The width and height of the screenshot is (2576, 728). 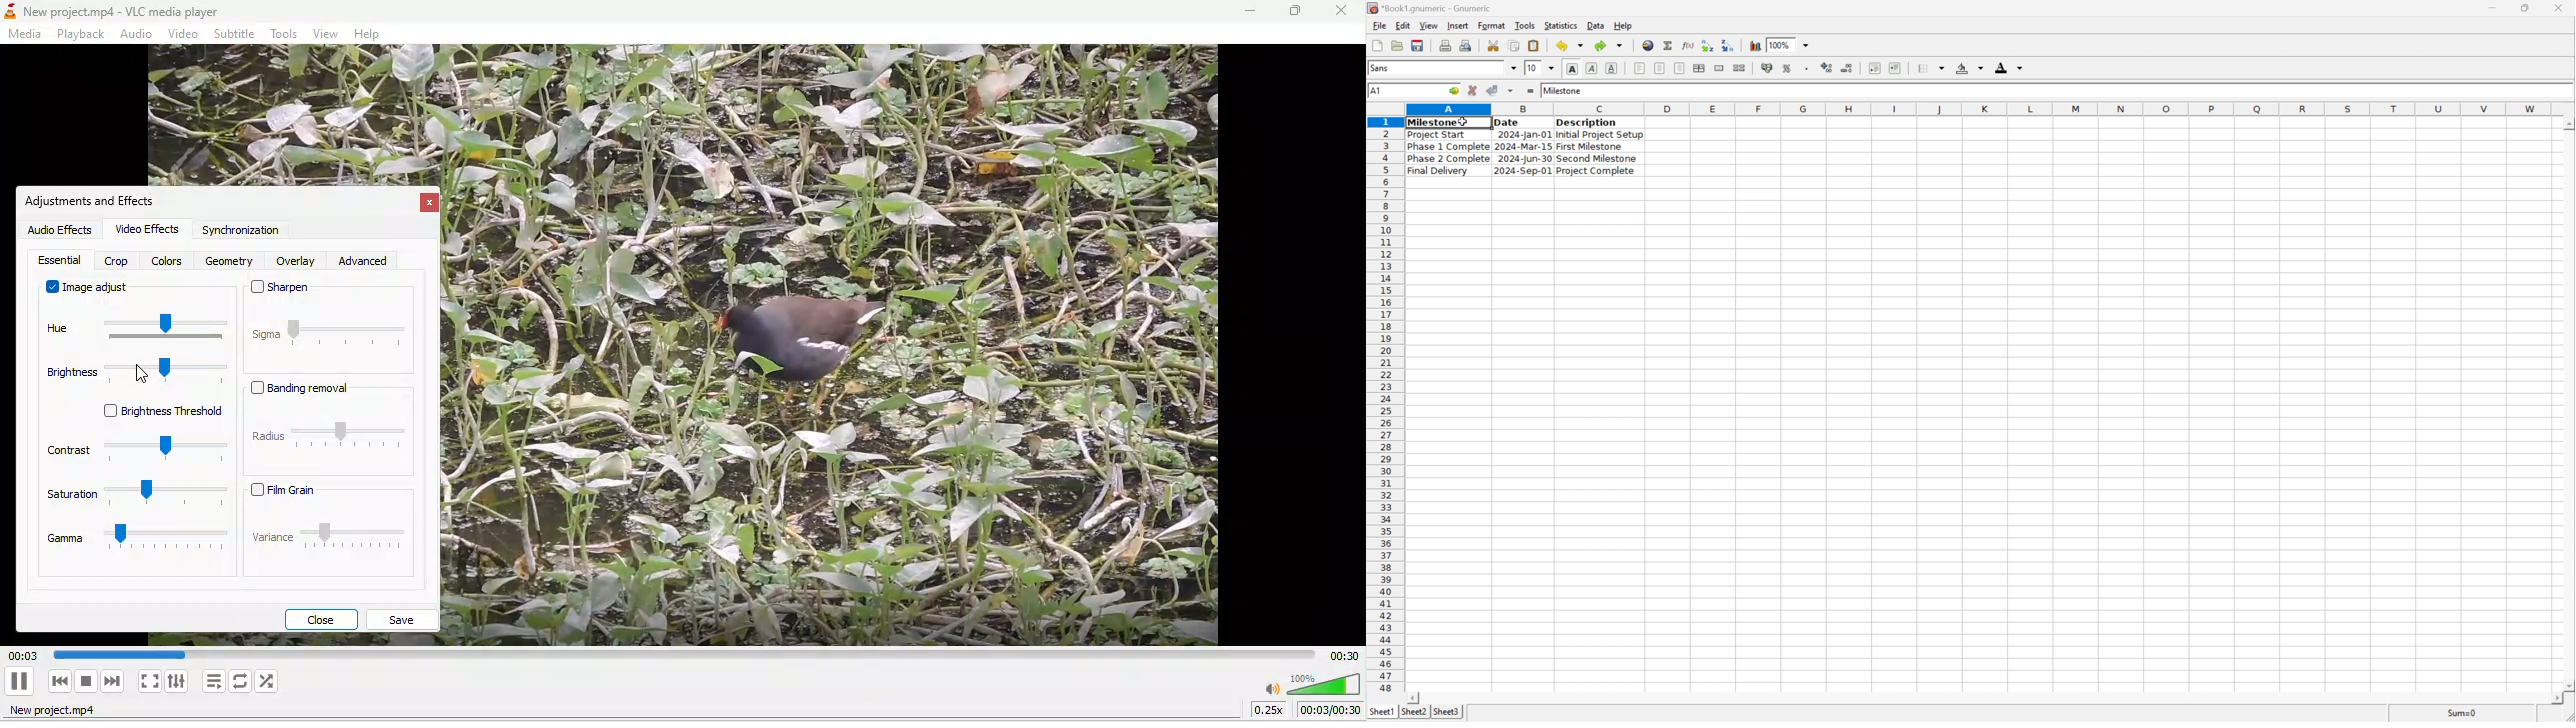 I want to click on close, so click(x=321, y=619).